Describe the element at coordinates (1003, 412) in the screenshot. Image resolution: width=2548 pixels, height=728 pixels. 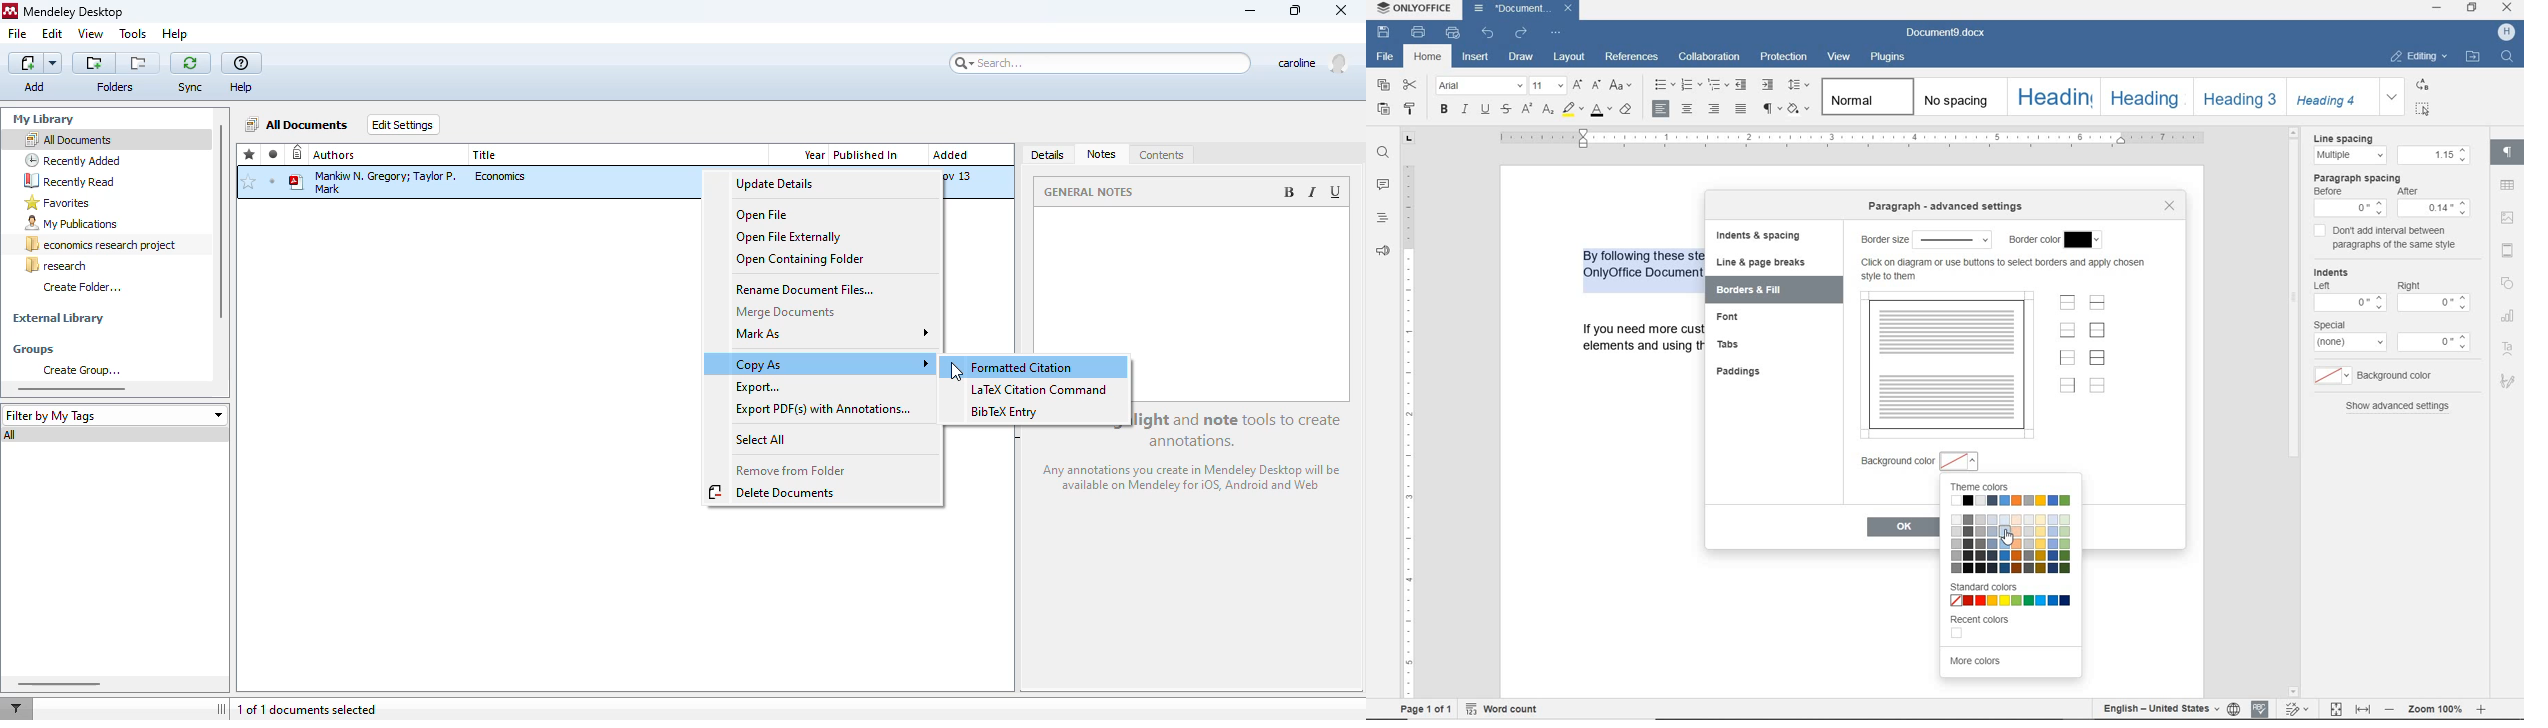
I see `BibTex entry` at that location.